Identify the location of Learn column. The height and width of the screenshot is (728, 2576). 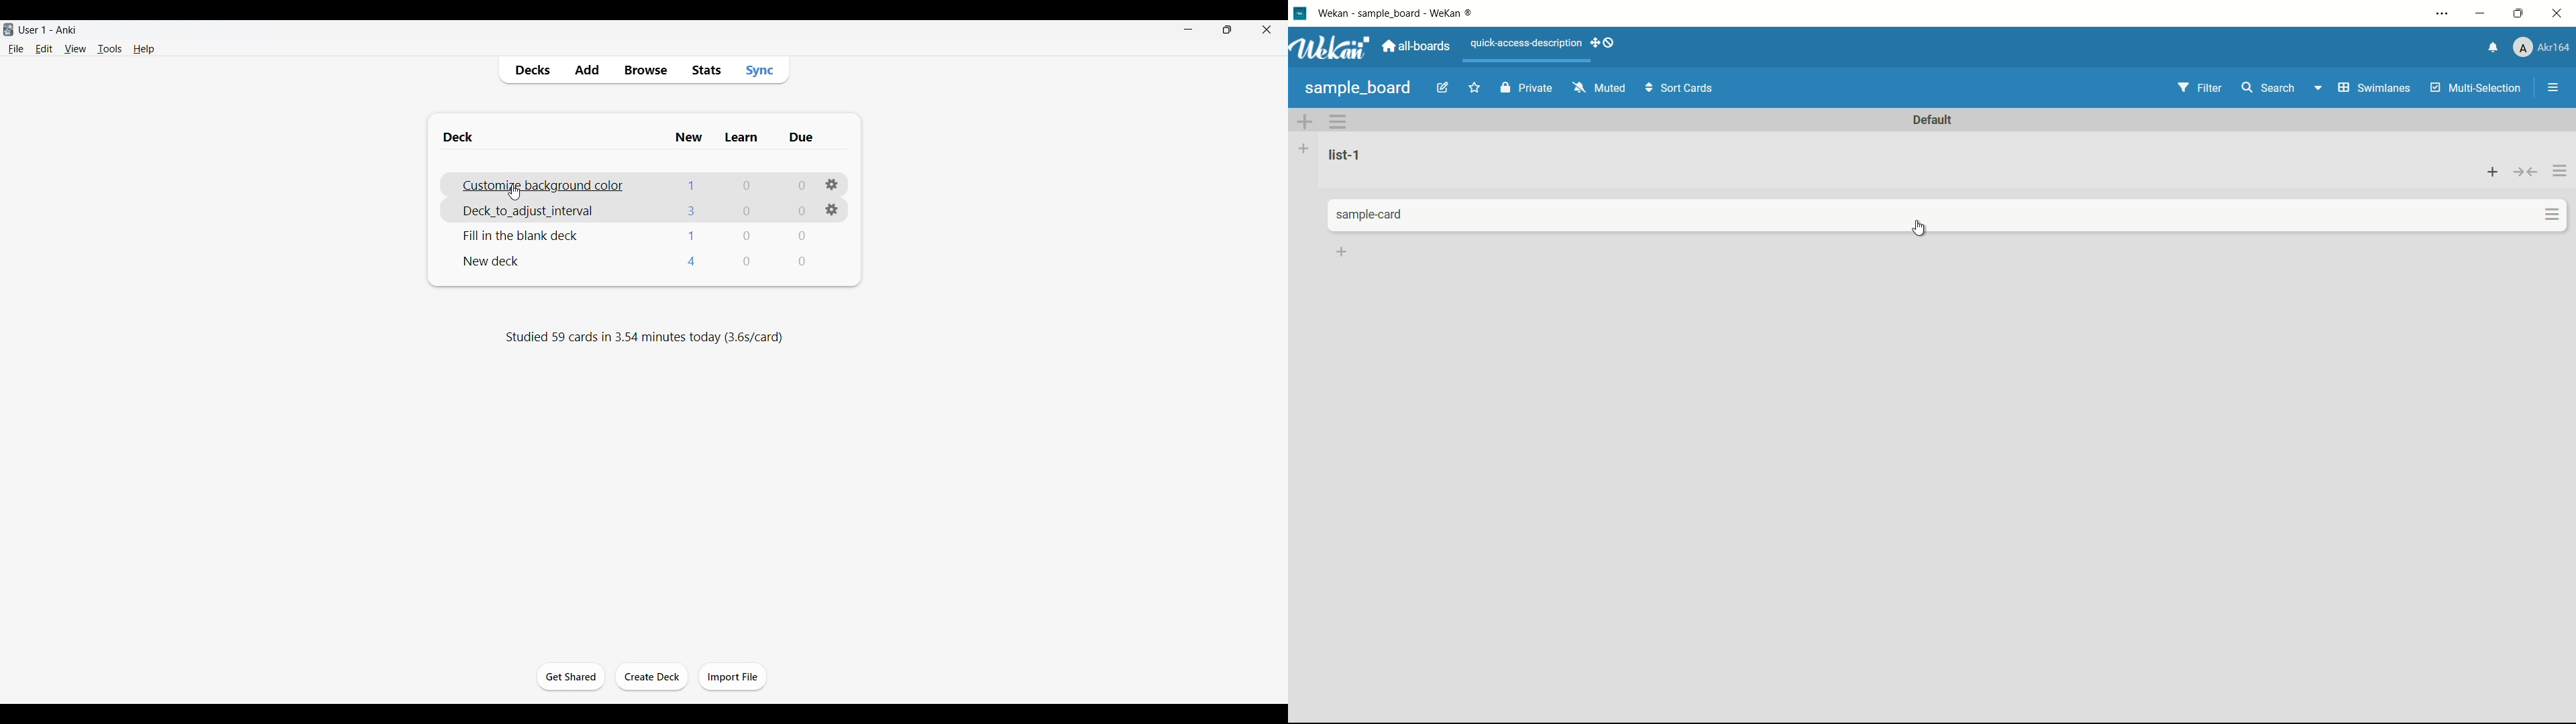
(741, 137).